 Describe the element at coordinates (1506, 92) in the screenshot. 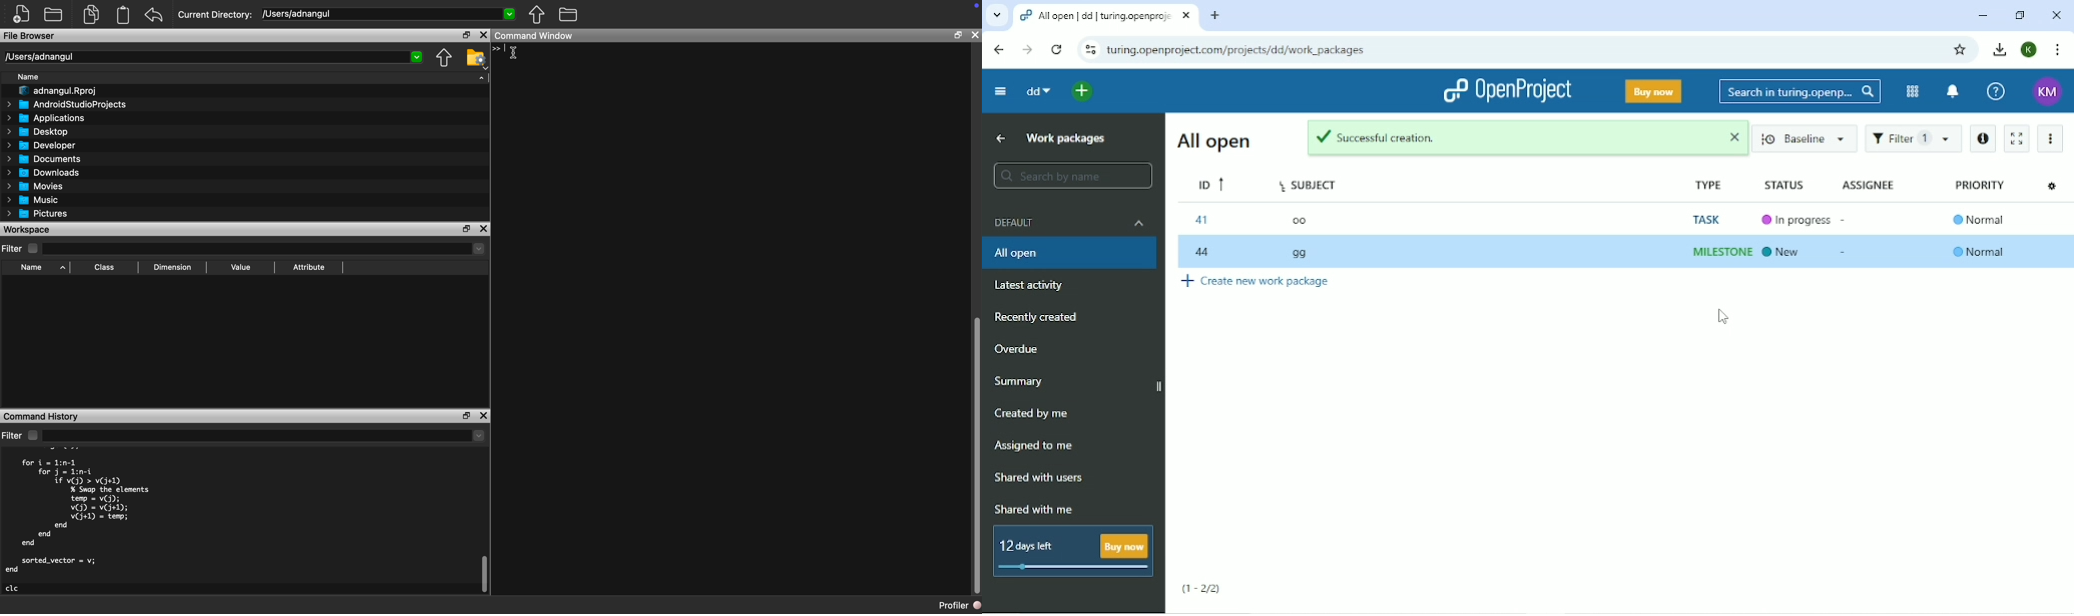

I see `OpenProject` at that location.